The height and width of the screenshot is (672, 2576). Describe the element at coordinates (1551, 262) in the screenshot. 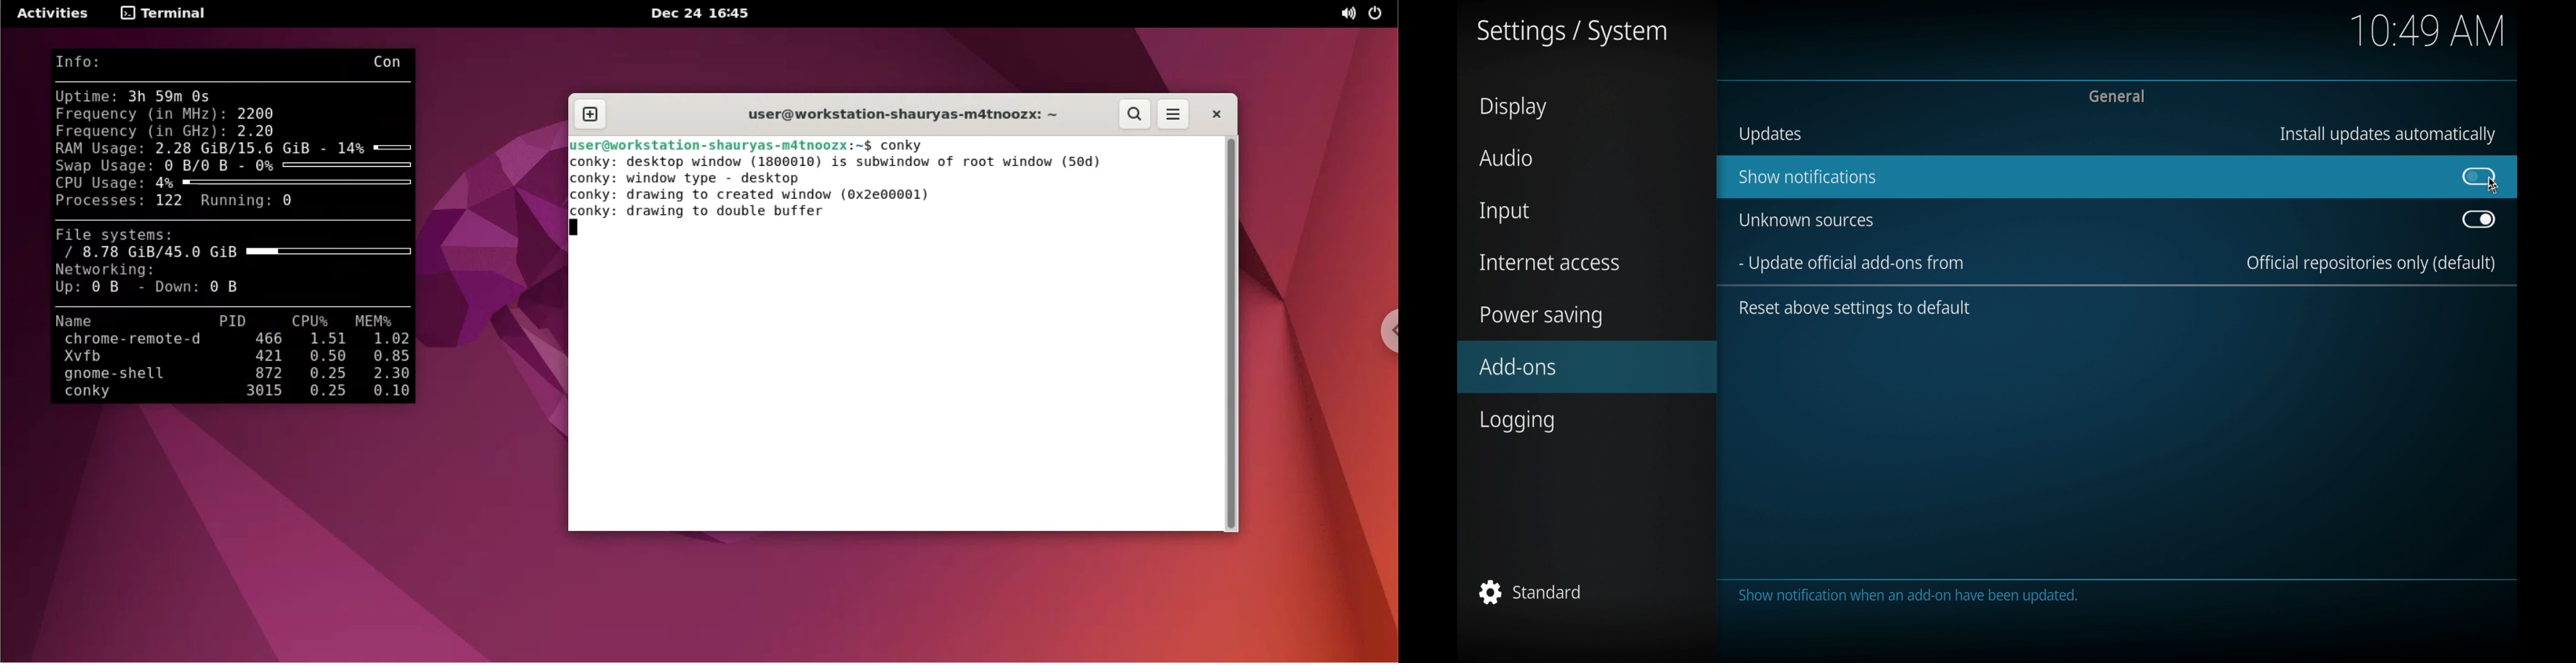

I see `internet access` at that location.